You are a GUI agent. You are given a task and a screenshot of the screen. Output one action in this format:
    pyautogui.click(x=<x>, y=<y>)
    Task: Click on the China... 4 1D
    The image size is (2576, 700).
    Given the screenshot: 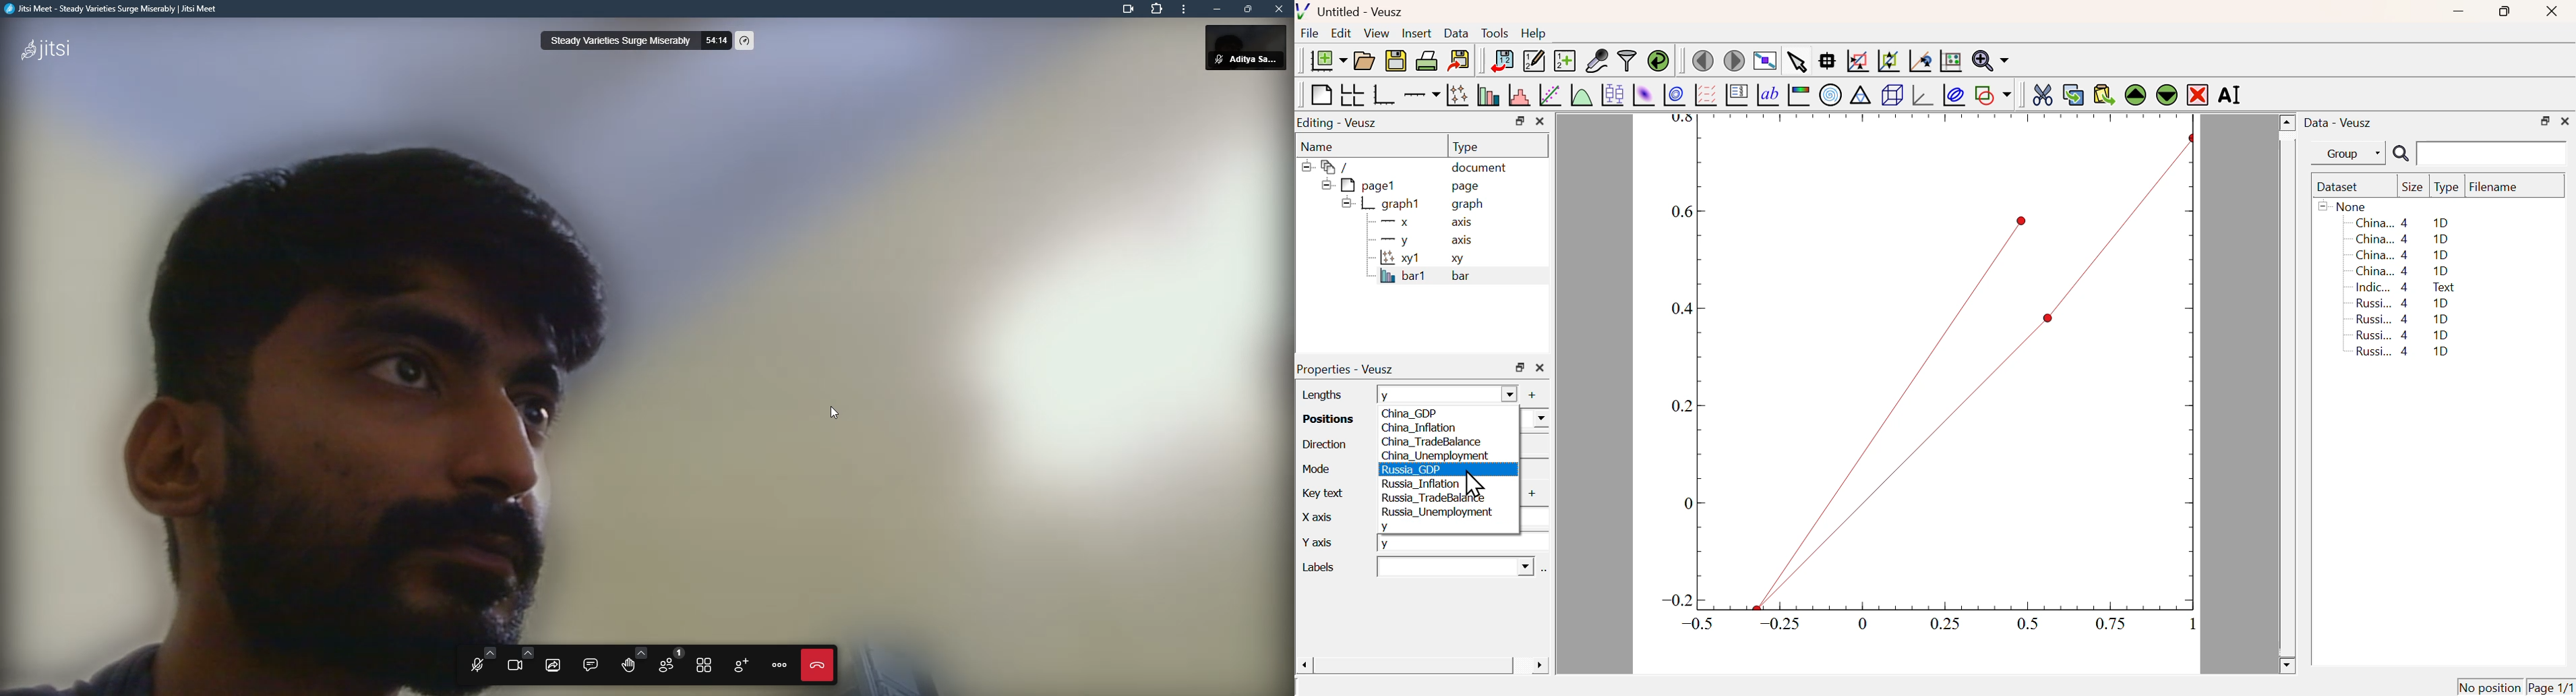 What is the action you would take?
    pyautogui.click(x=2404, y=256)
    